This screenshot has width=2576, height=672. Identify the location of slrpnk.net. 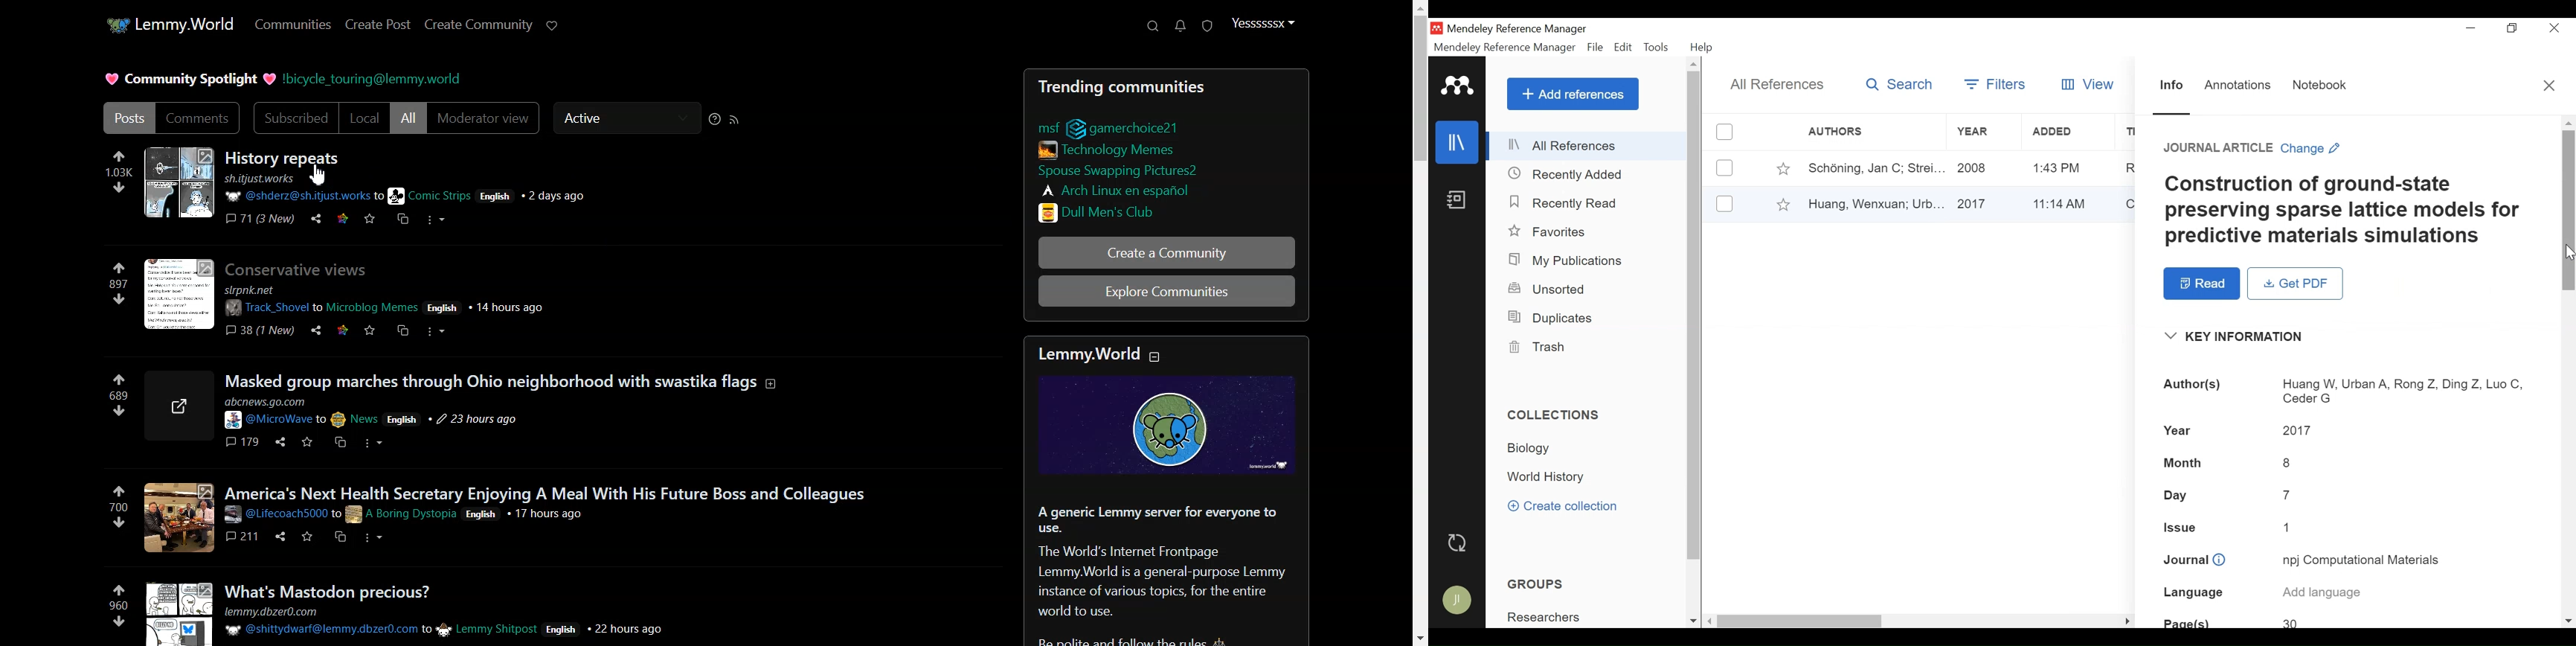
(256, 290).